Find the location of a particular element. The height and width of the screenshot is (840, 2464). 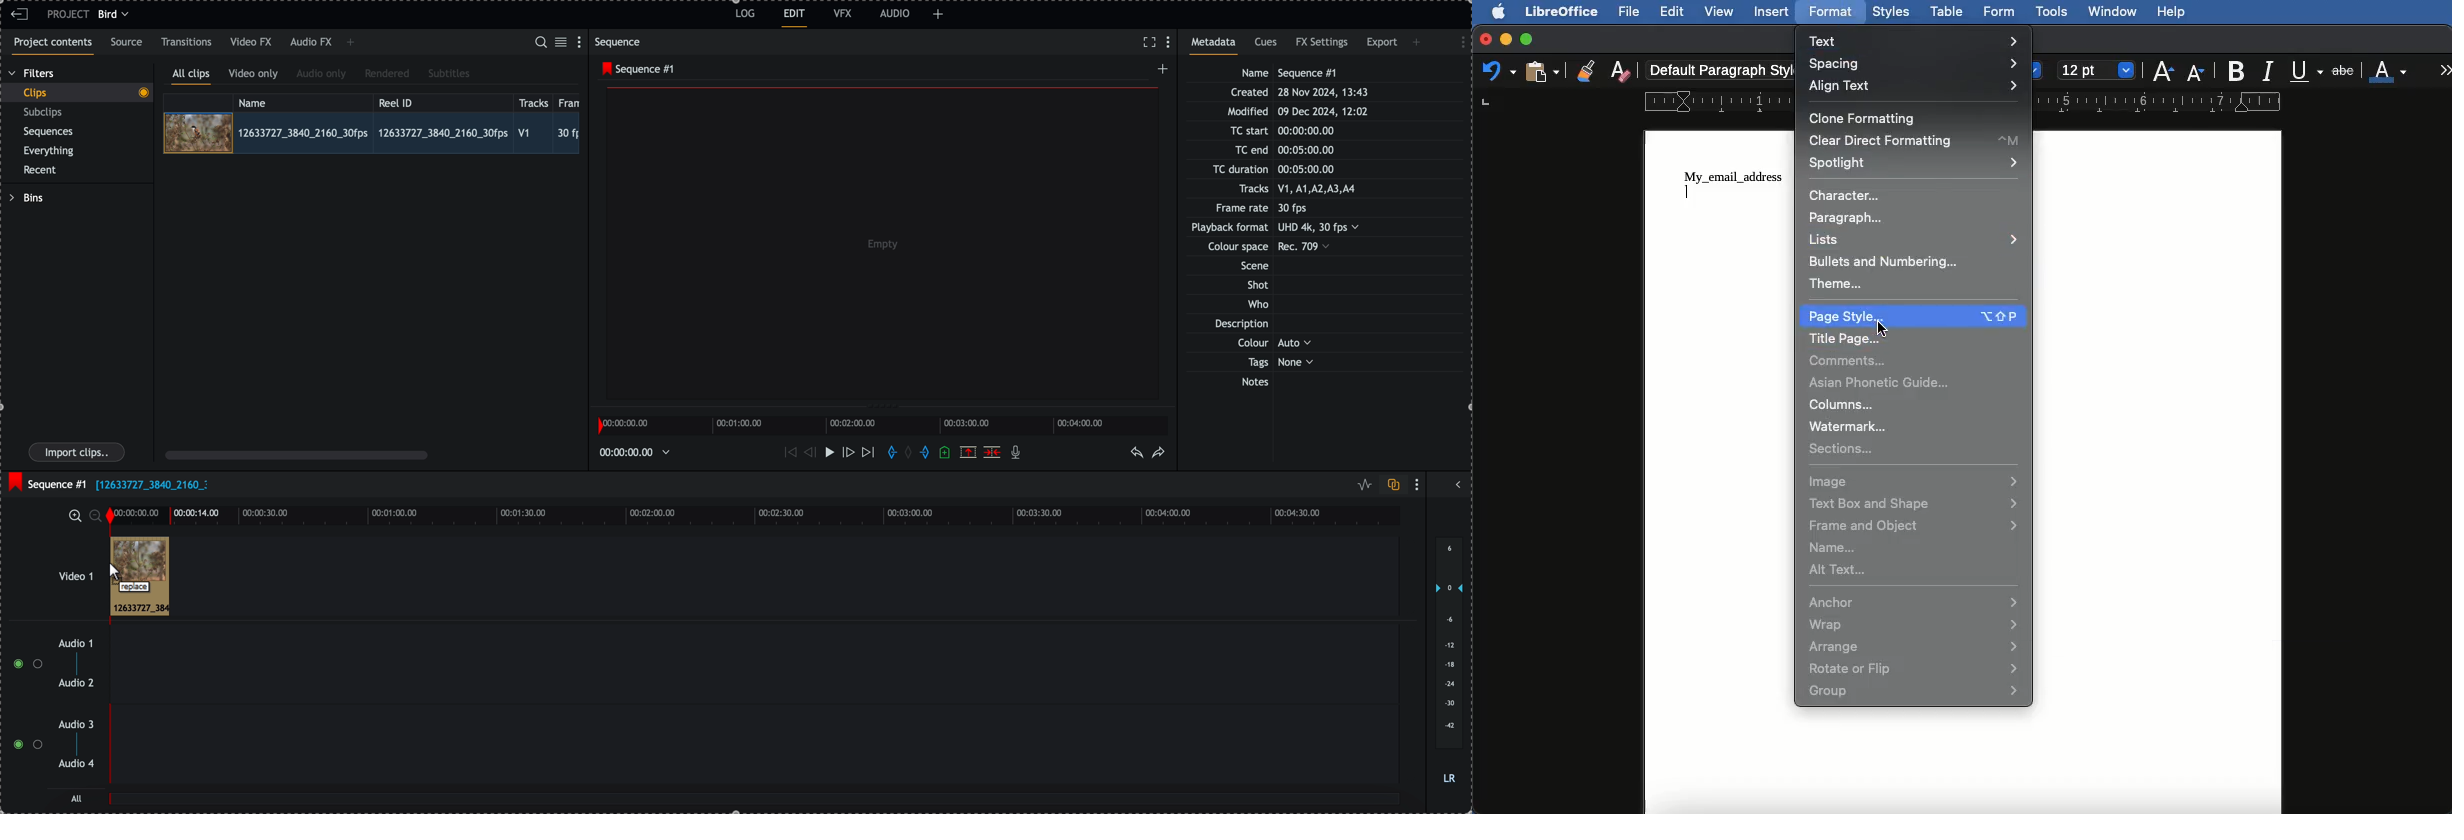

Title page is located at coordinates (1851, 338).